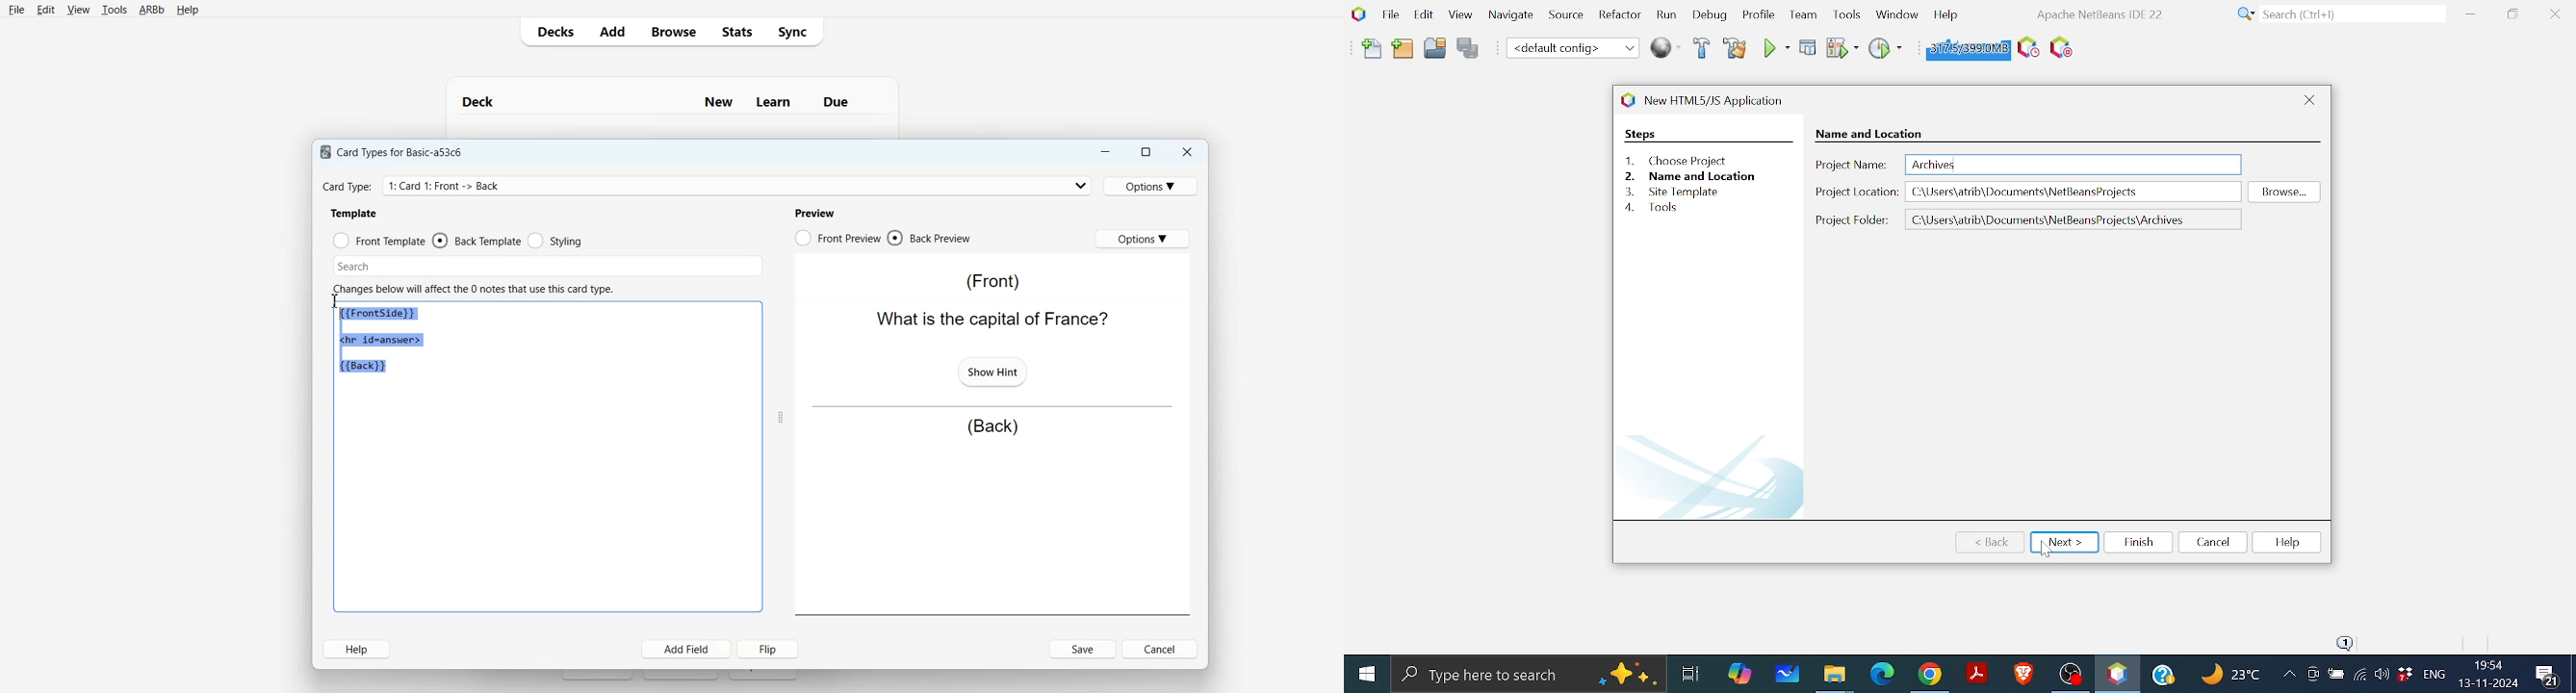  What do you see at coordinates (1084, 649) in the screenshot?
I see `Save` at bounding box center [1084, 649].